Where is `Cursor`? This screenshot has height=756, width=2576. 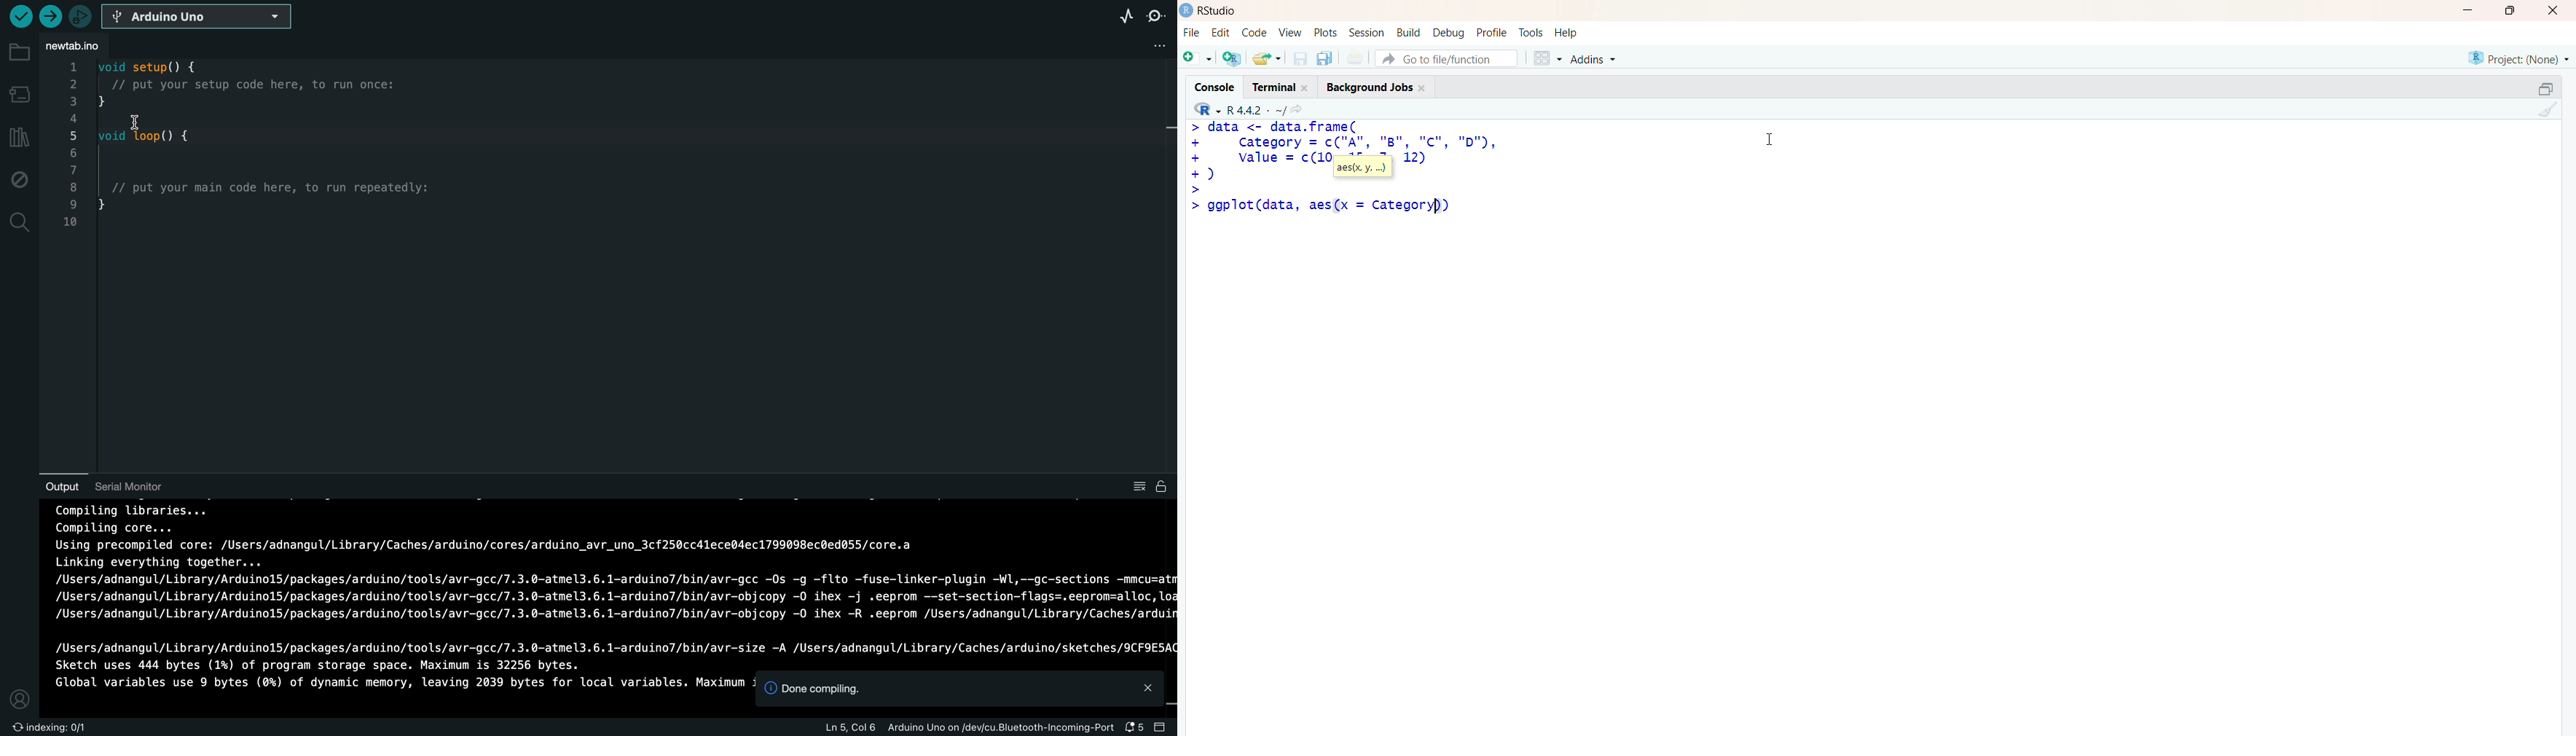
Cursor is located at coordinates (1770, 137).